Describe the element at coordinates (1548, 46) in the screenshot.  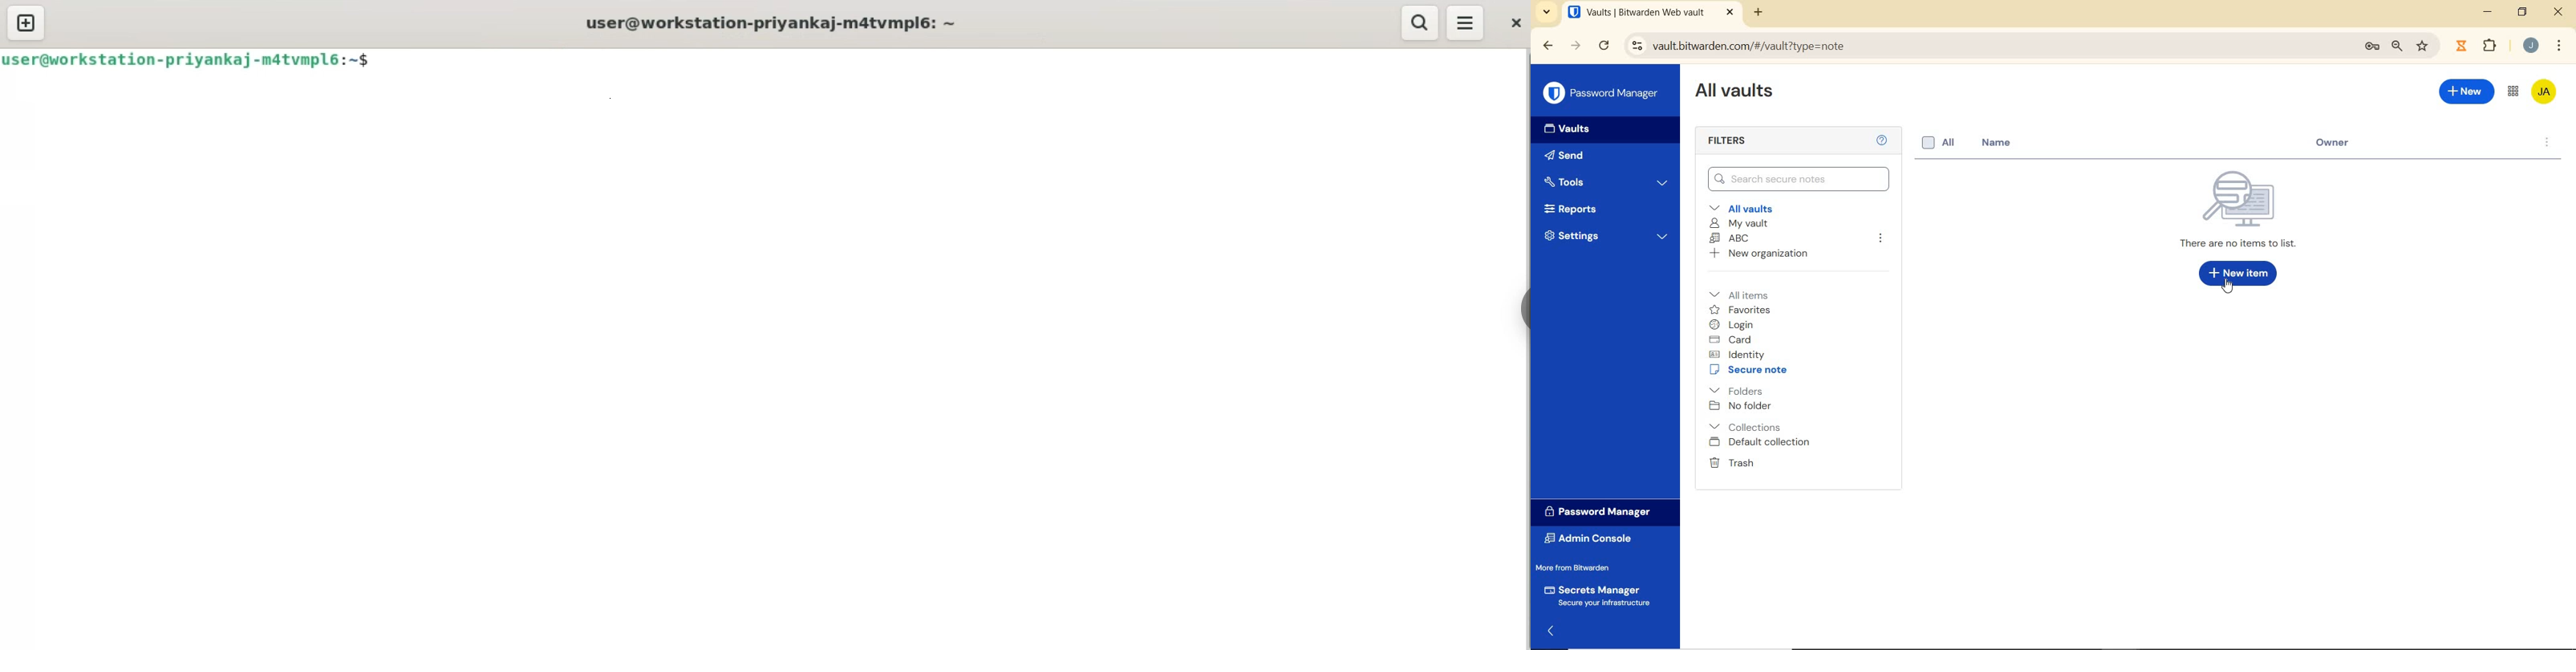
I see `backward` at that location.